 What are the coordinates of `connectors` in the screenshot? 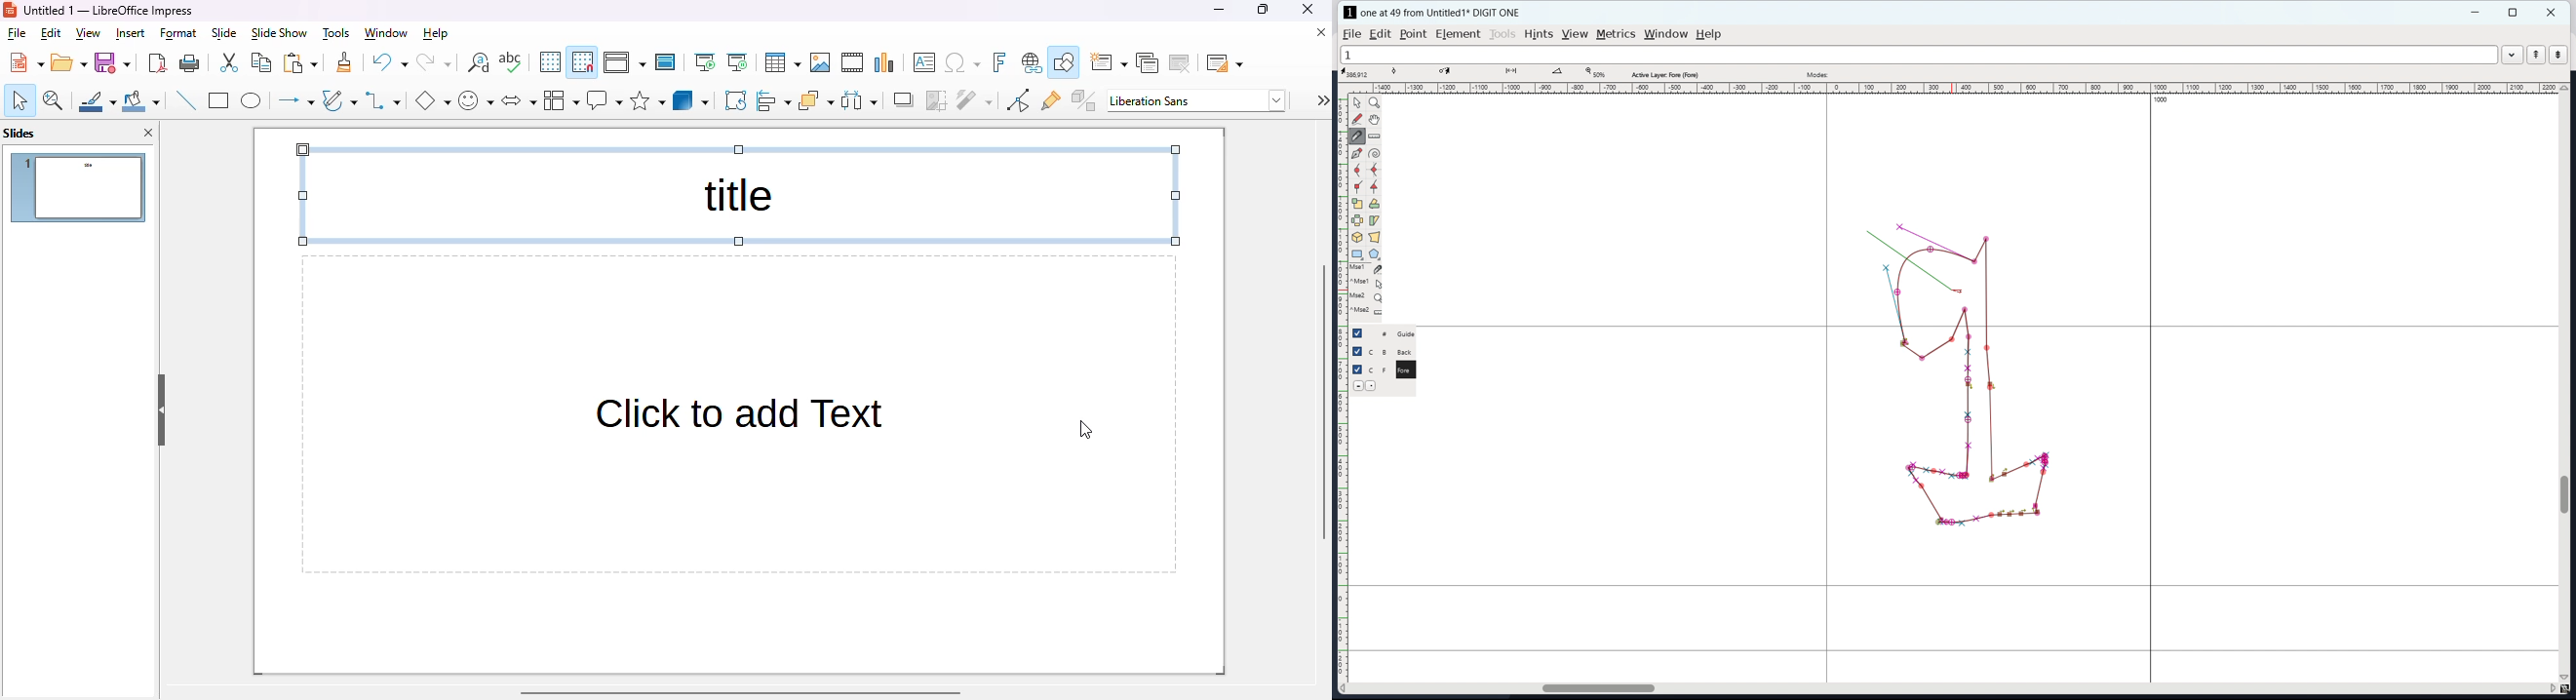 It's located at (383, 100).